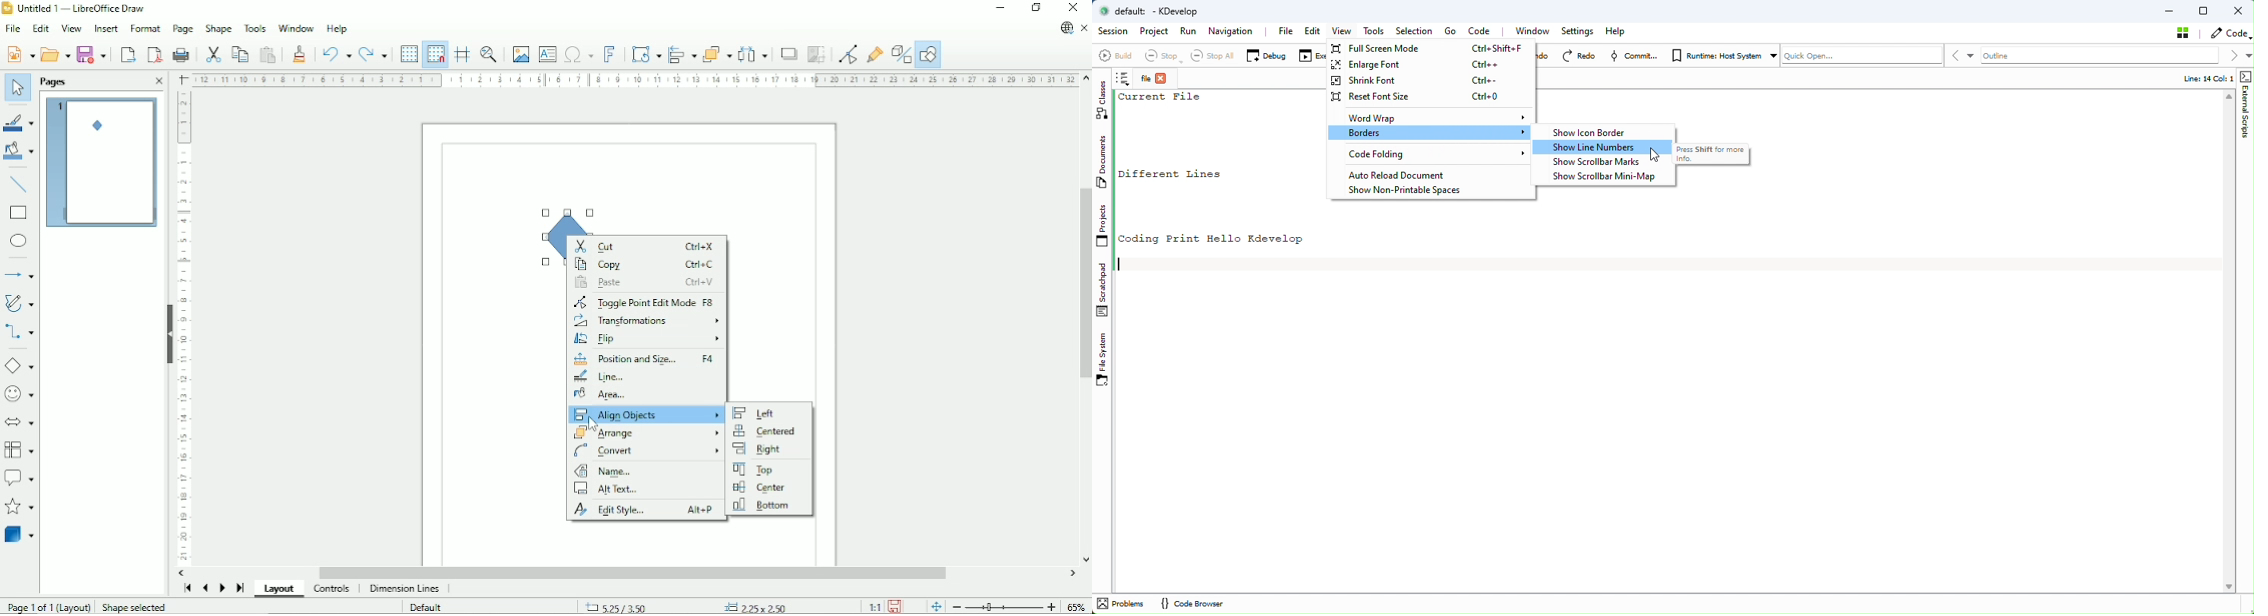  Describe the element at coordinates (301, 53) in the screenshot. I see `Clone formatting` at that location.